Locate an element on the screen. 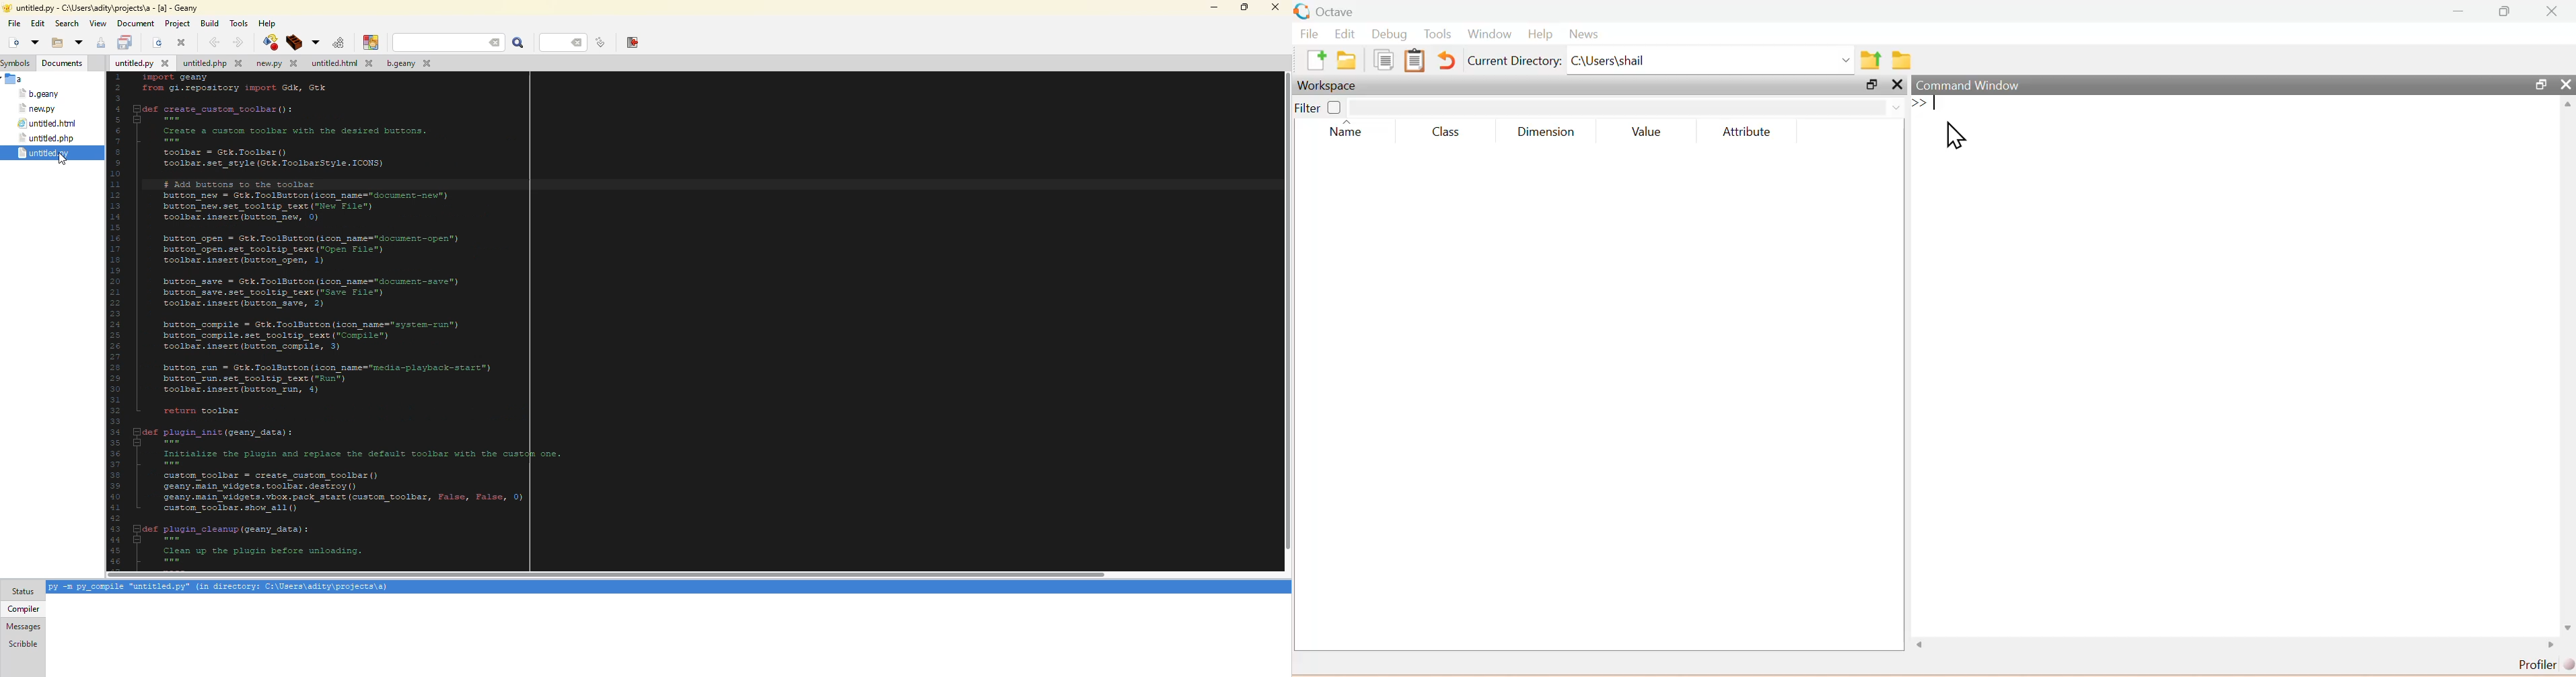 The width and height of the screenshot is (2576, 700). build tools is located at coordinates (313, 43).